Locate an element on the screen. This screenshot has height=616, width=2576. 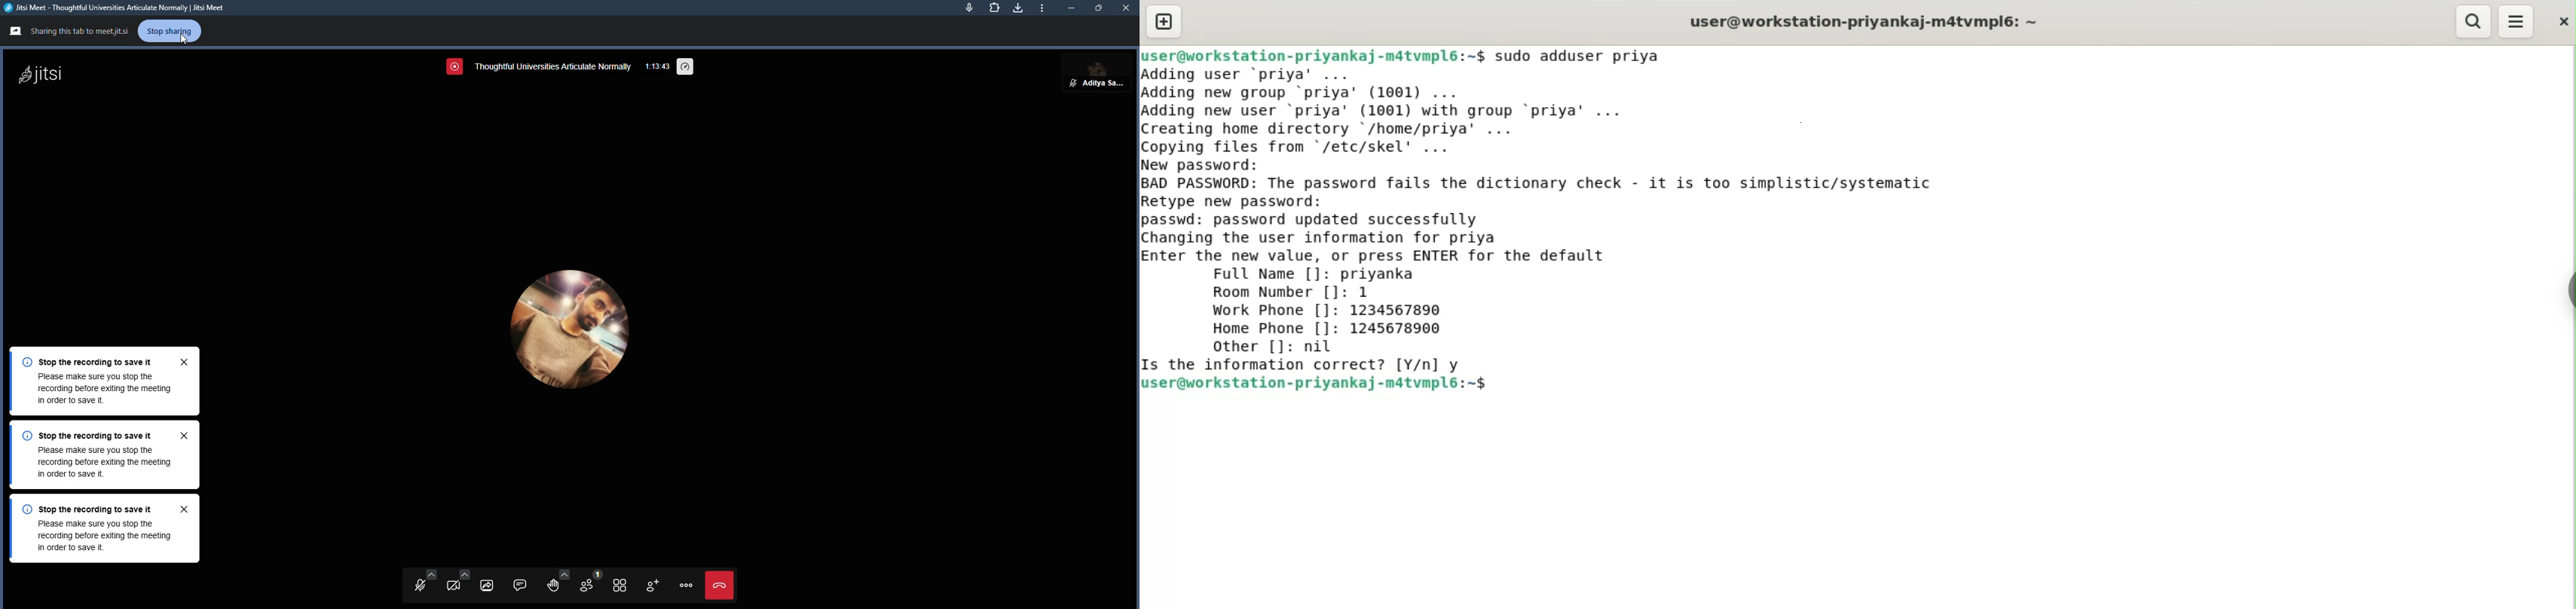
close is located at coordinates (186, 510).